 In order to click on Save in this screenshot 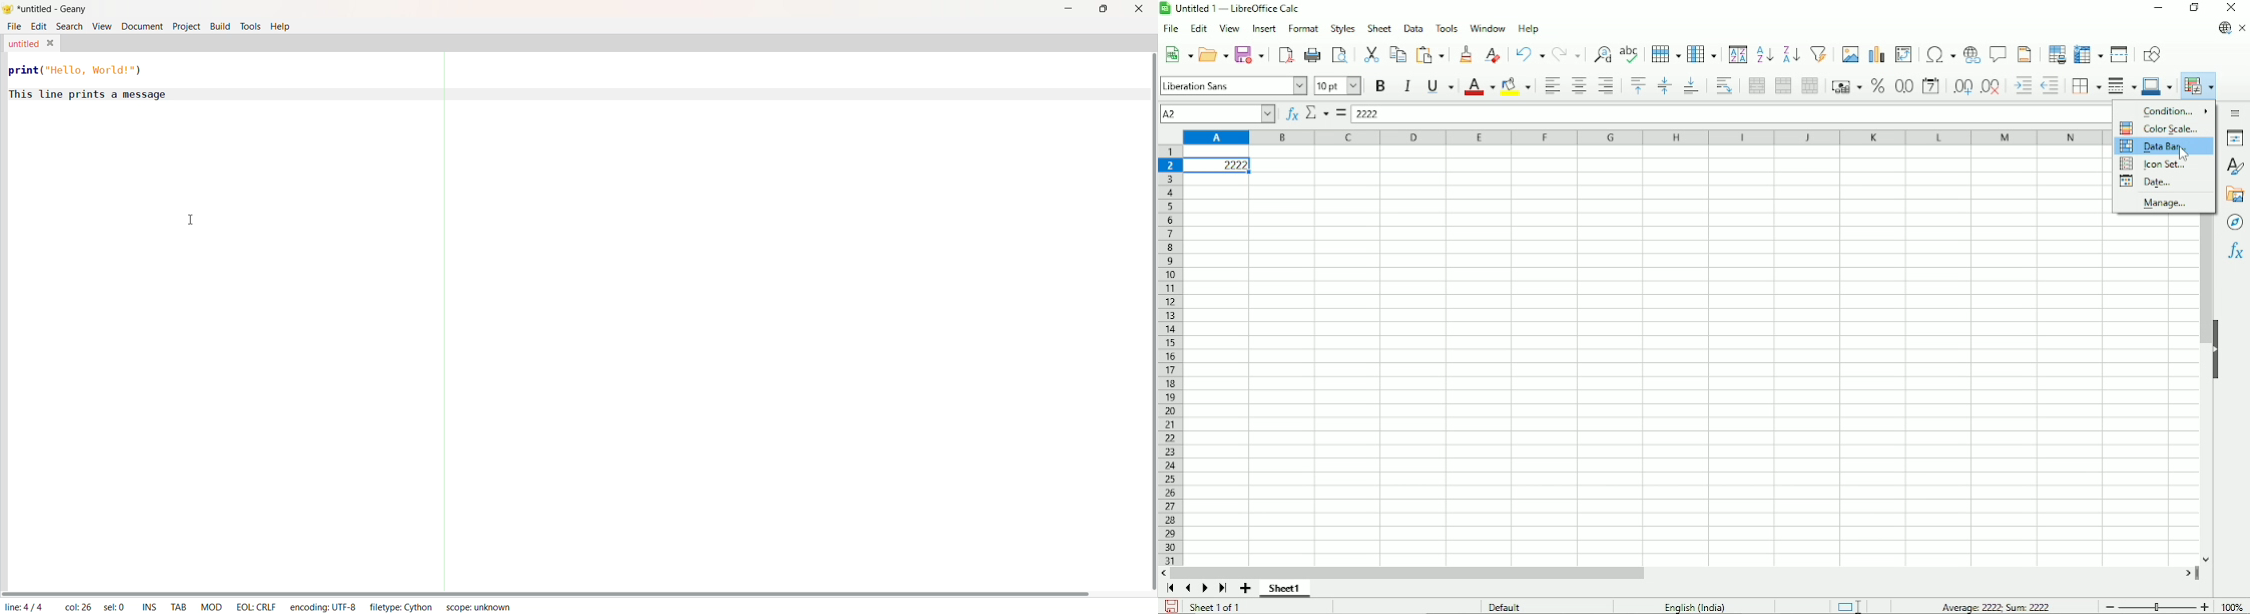, I will do `click(1250, 54)`.